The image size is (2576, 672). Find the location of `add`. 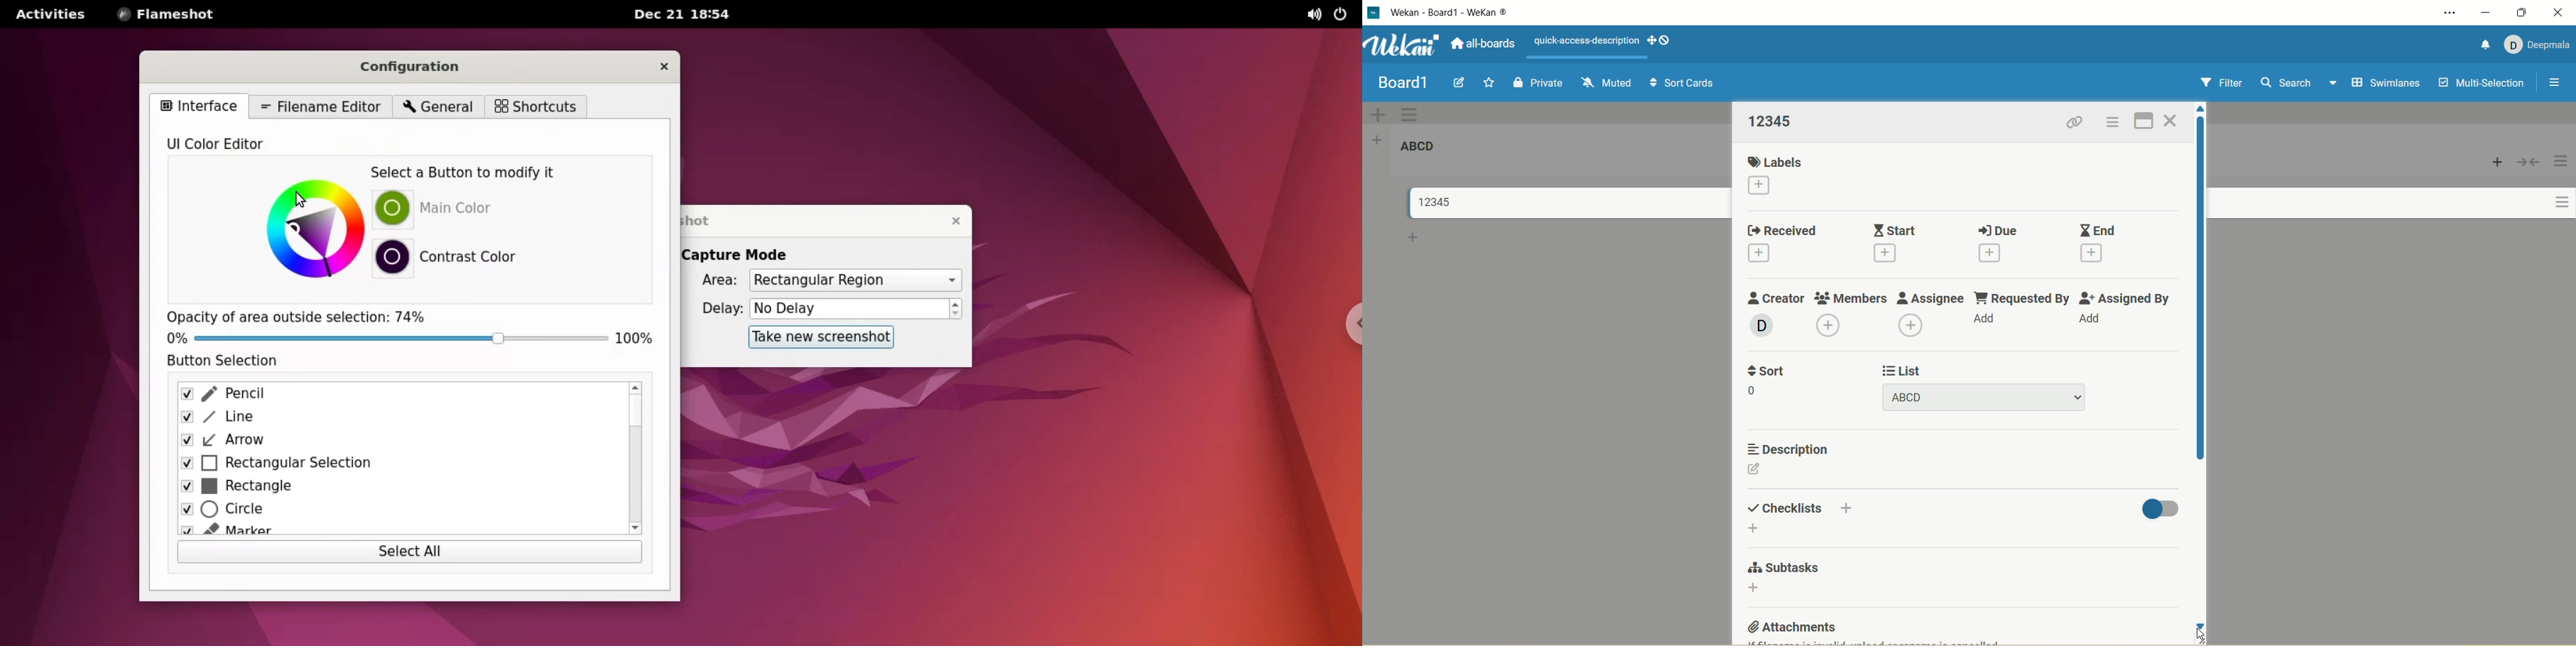

add is located at coordinates (2095, 320).